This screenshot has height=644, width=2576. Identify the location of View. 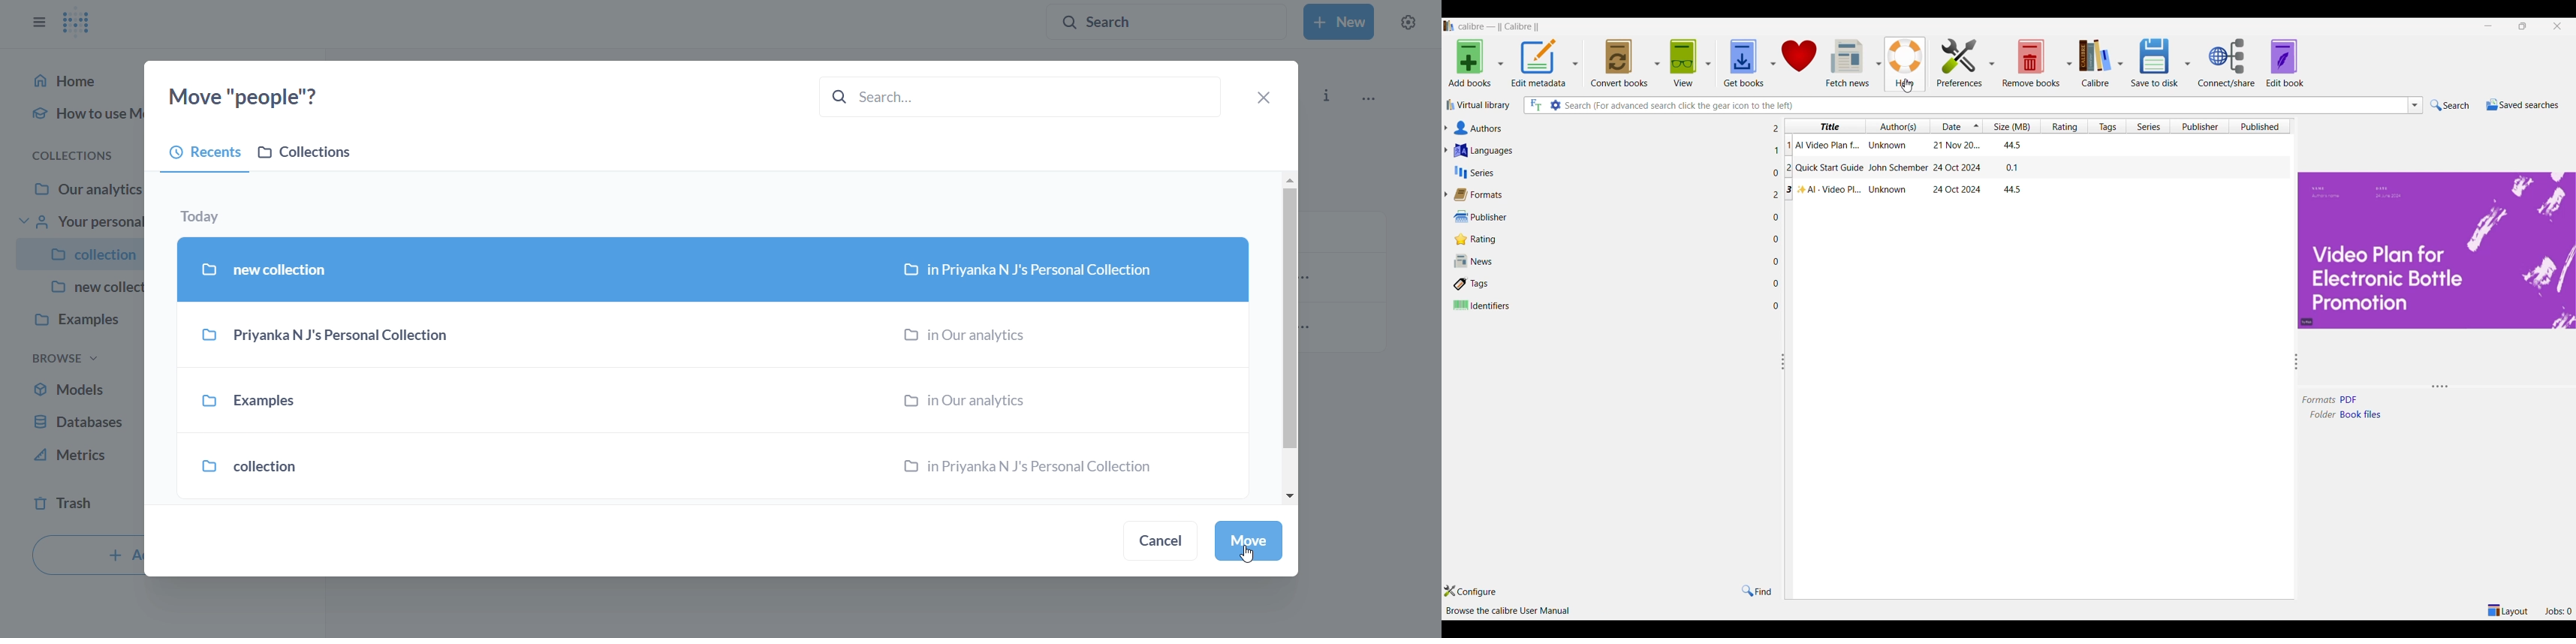
(1682, 63).